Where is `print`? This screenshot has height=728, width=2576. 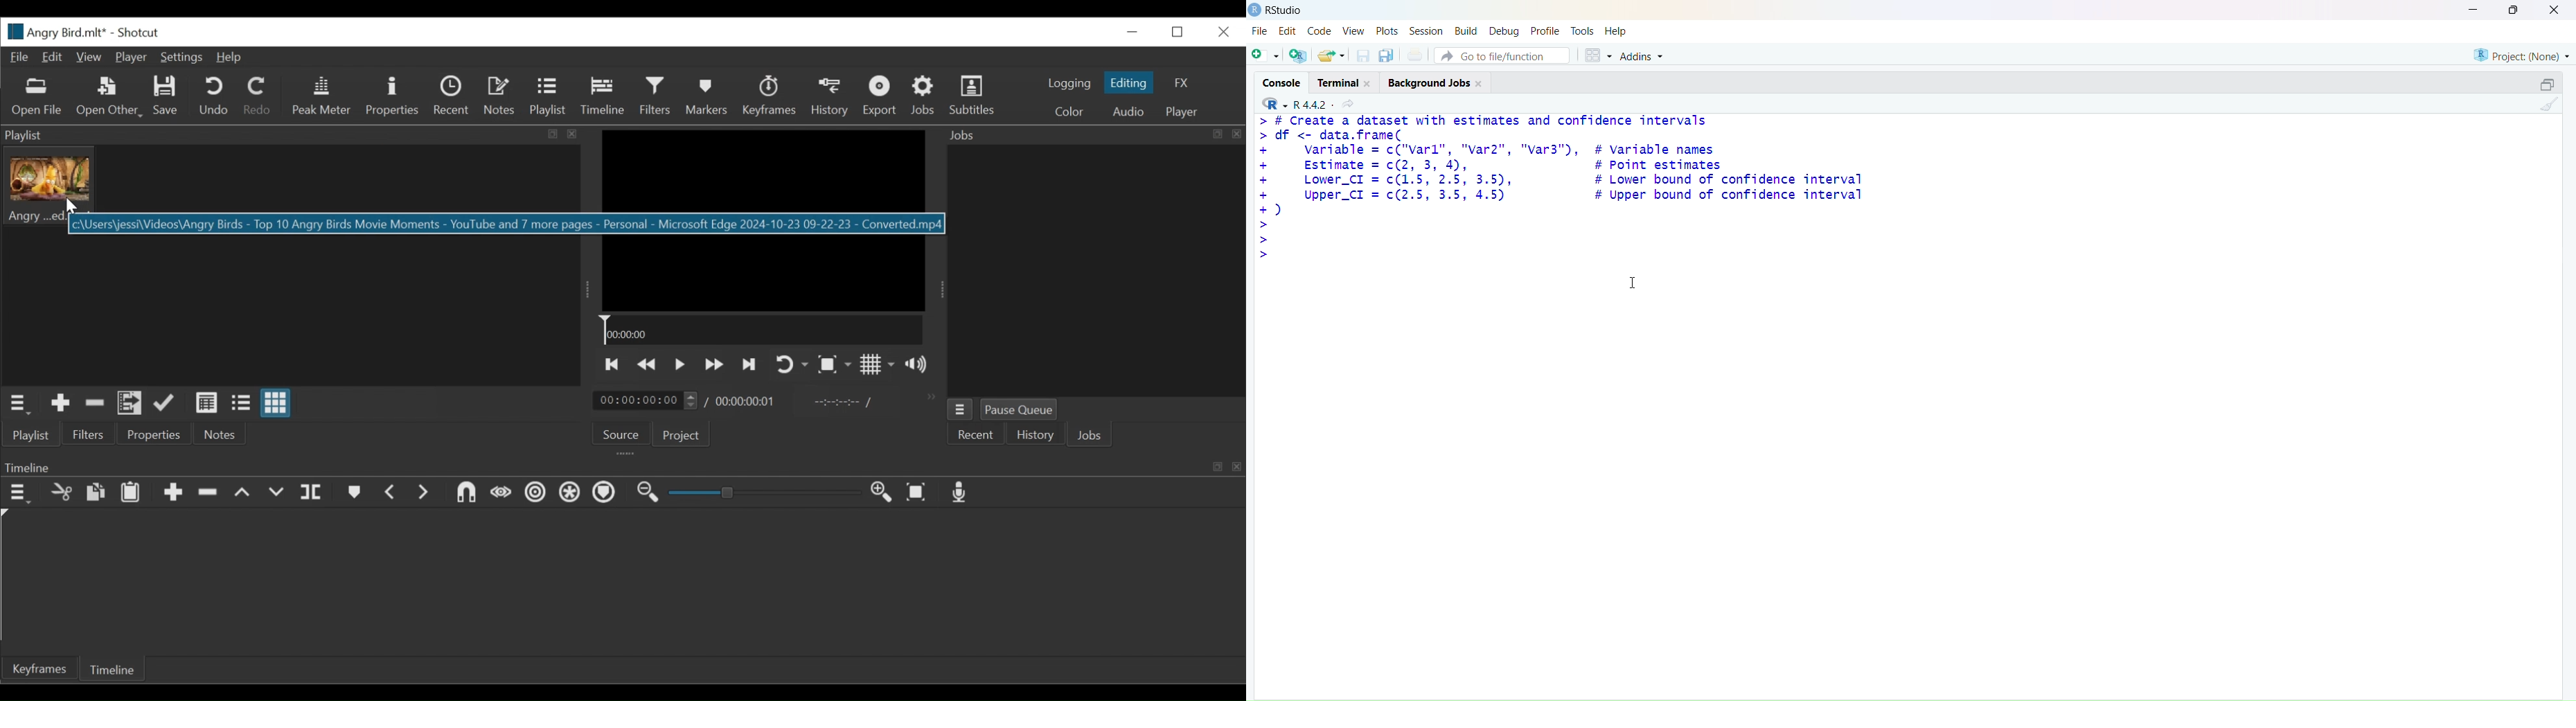
print is located at coordinates (1414, 55).